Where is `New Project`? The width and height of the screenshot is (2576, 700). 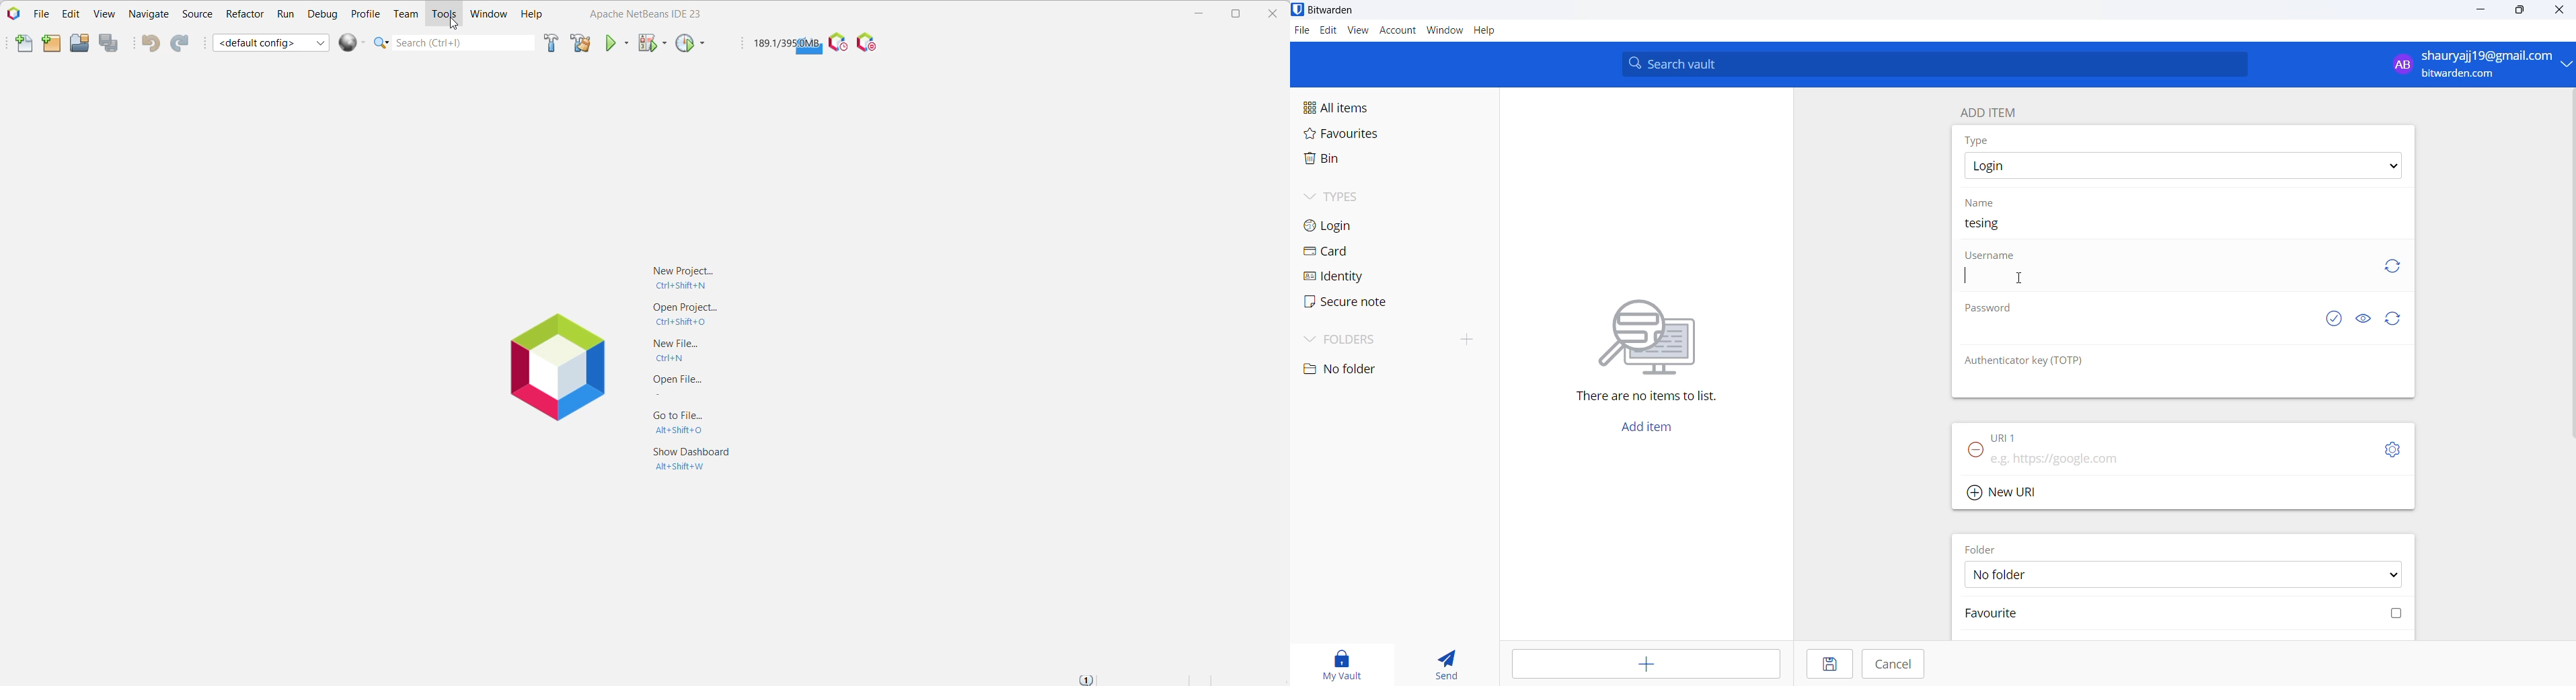 New Project is located at coordinates (683, 276).